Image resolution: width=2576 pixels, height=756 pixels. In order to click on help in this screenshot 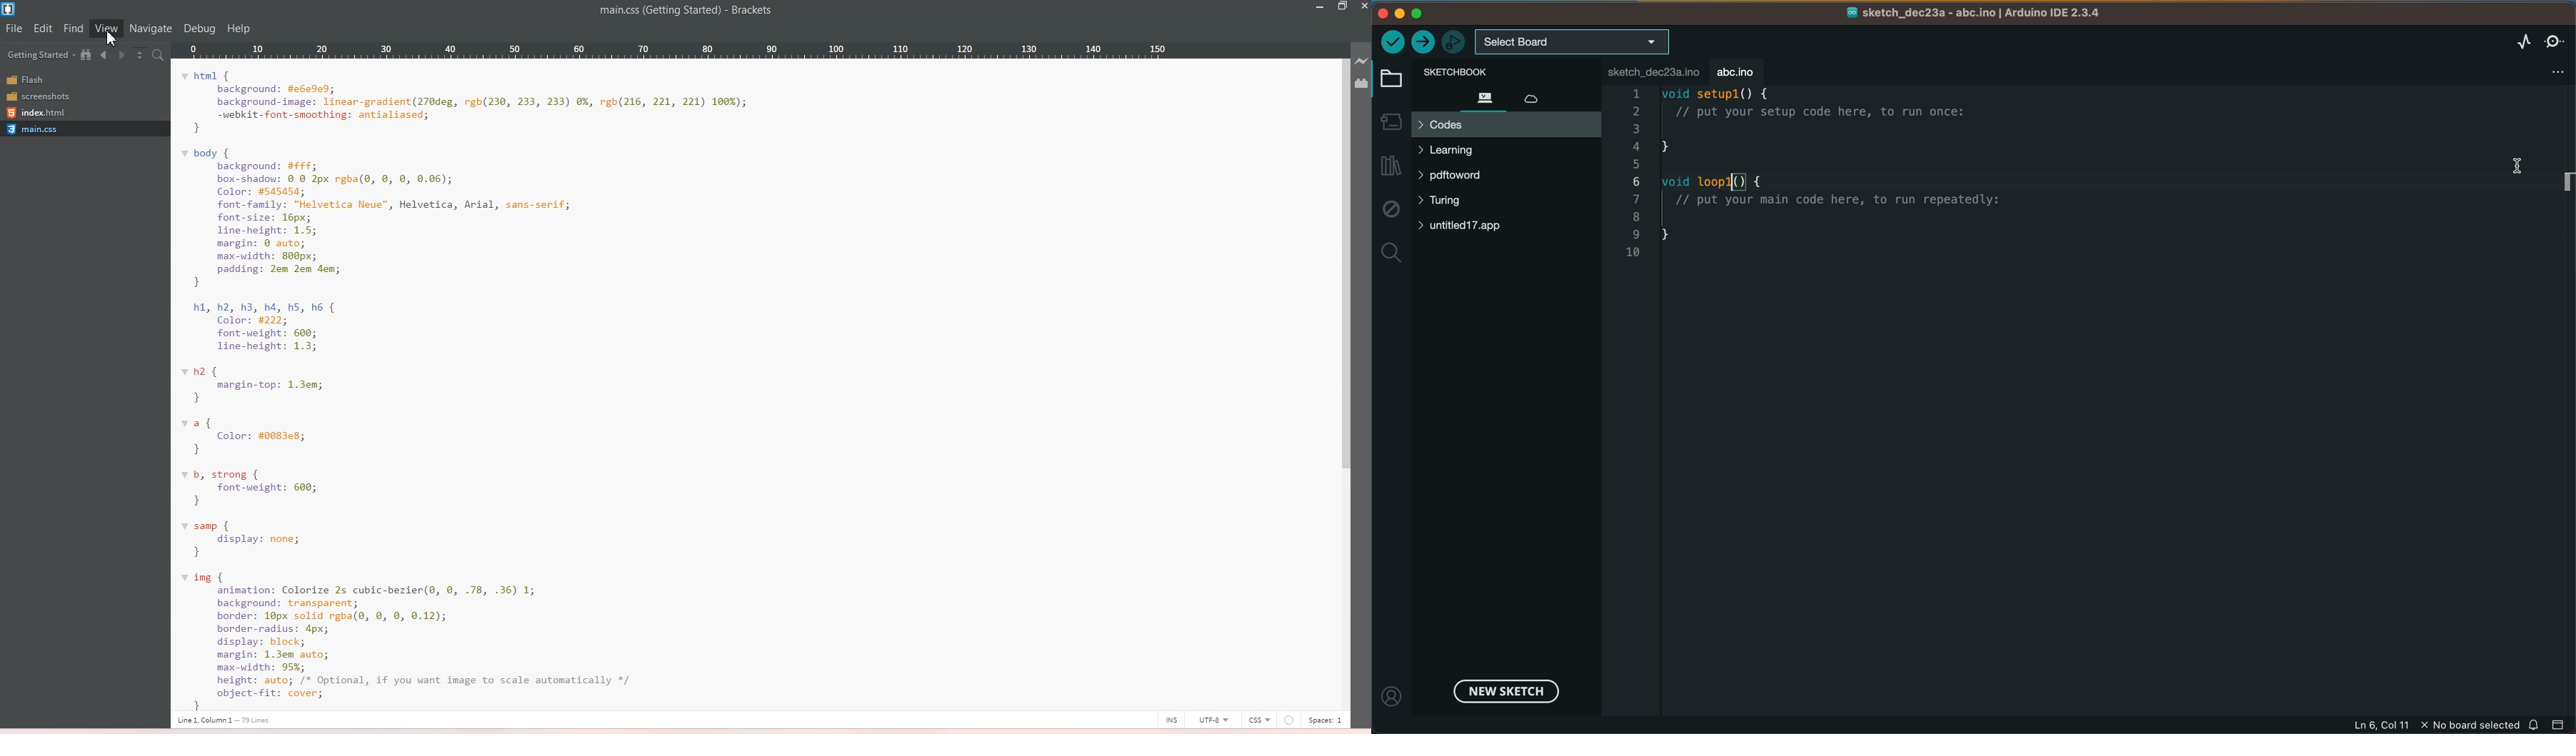, I will do `click(239, 29)`.